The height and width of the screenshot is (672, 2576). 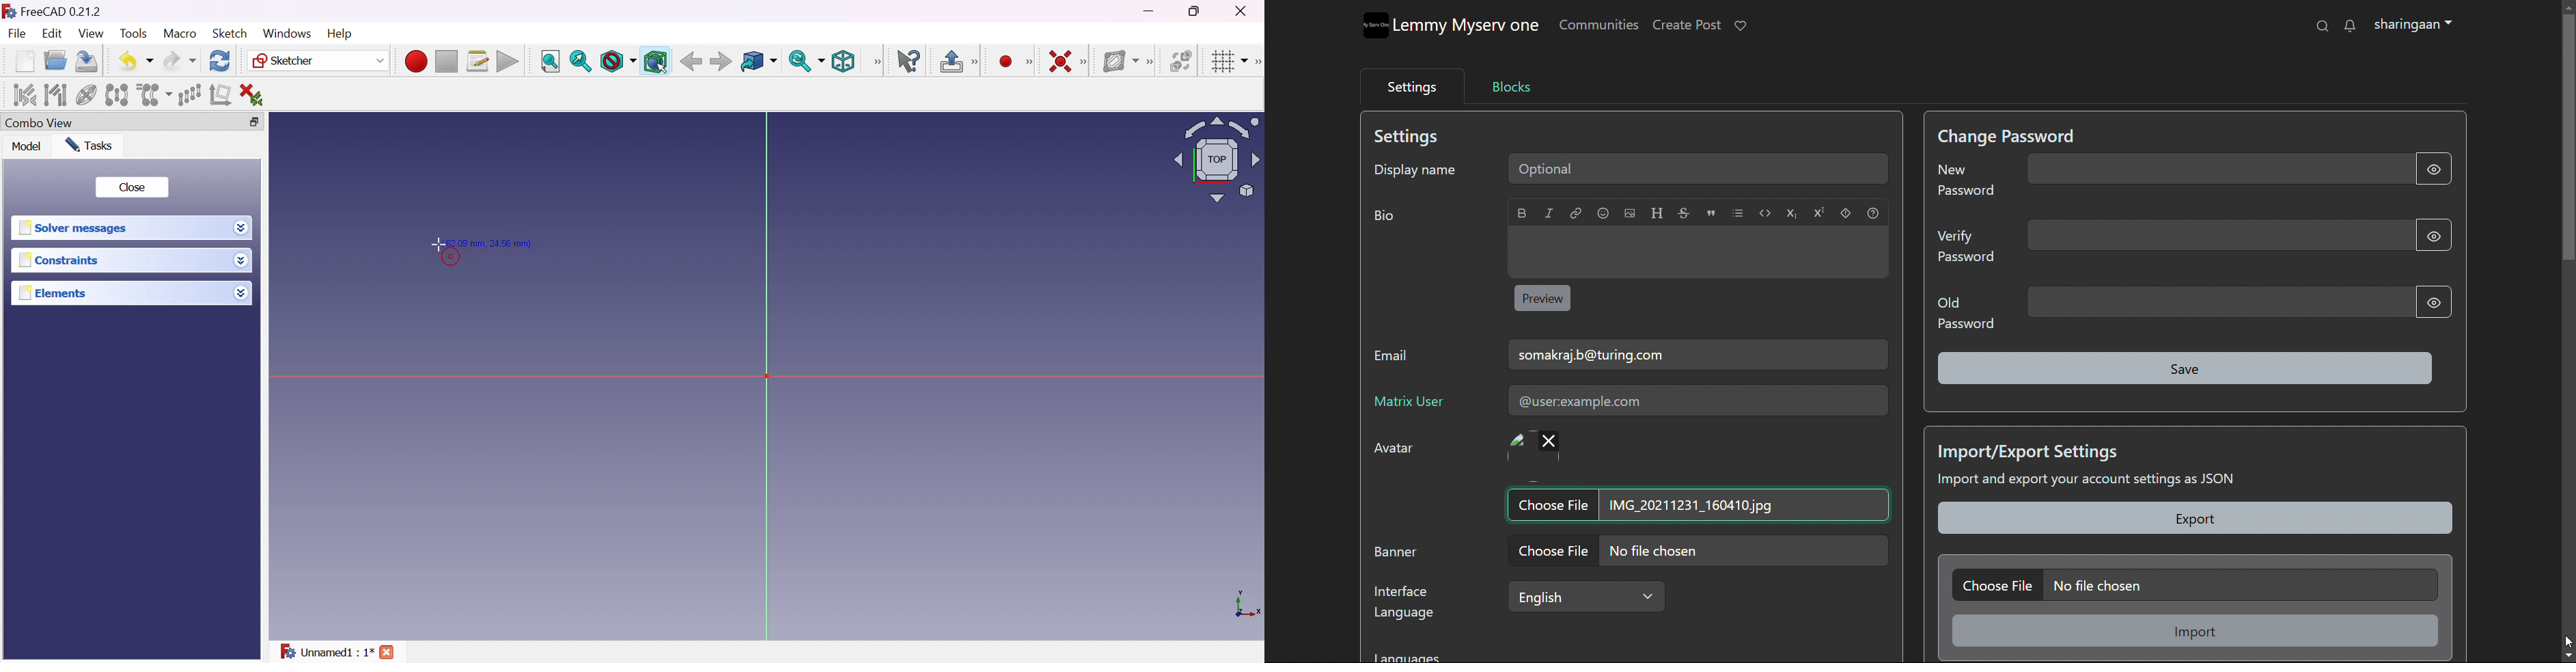 What do you see at coordinates (1966, 249) in the screenshot?
I see `Verify Password` at bounding box center [1966, 249].